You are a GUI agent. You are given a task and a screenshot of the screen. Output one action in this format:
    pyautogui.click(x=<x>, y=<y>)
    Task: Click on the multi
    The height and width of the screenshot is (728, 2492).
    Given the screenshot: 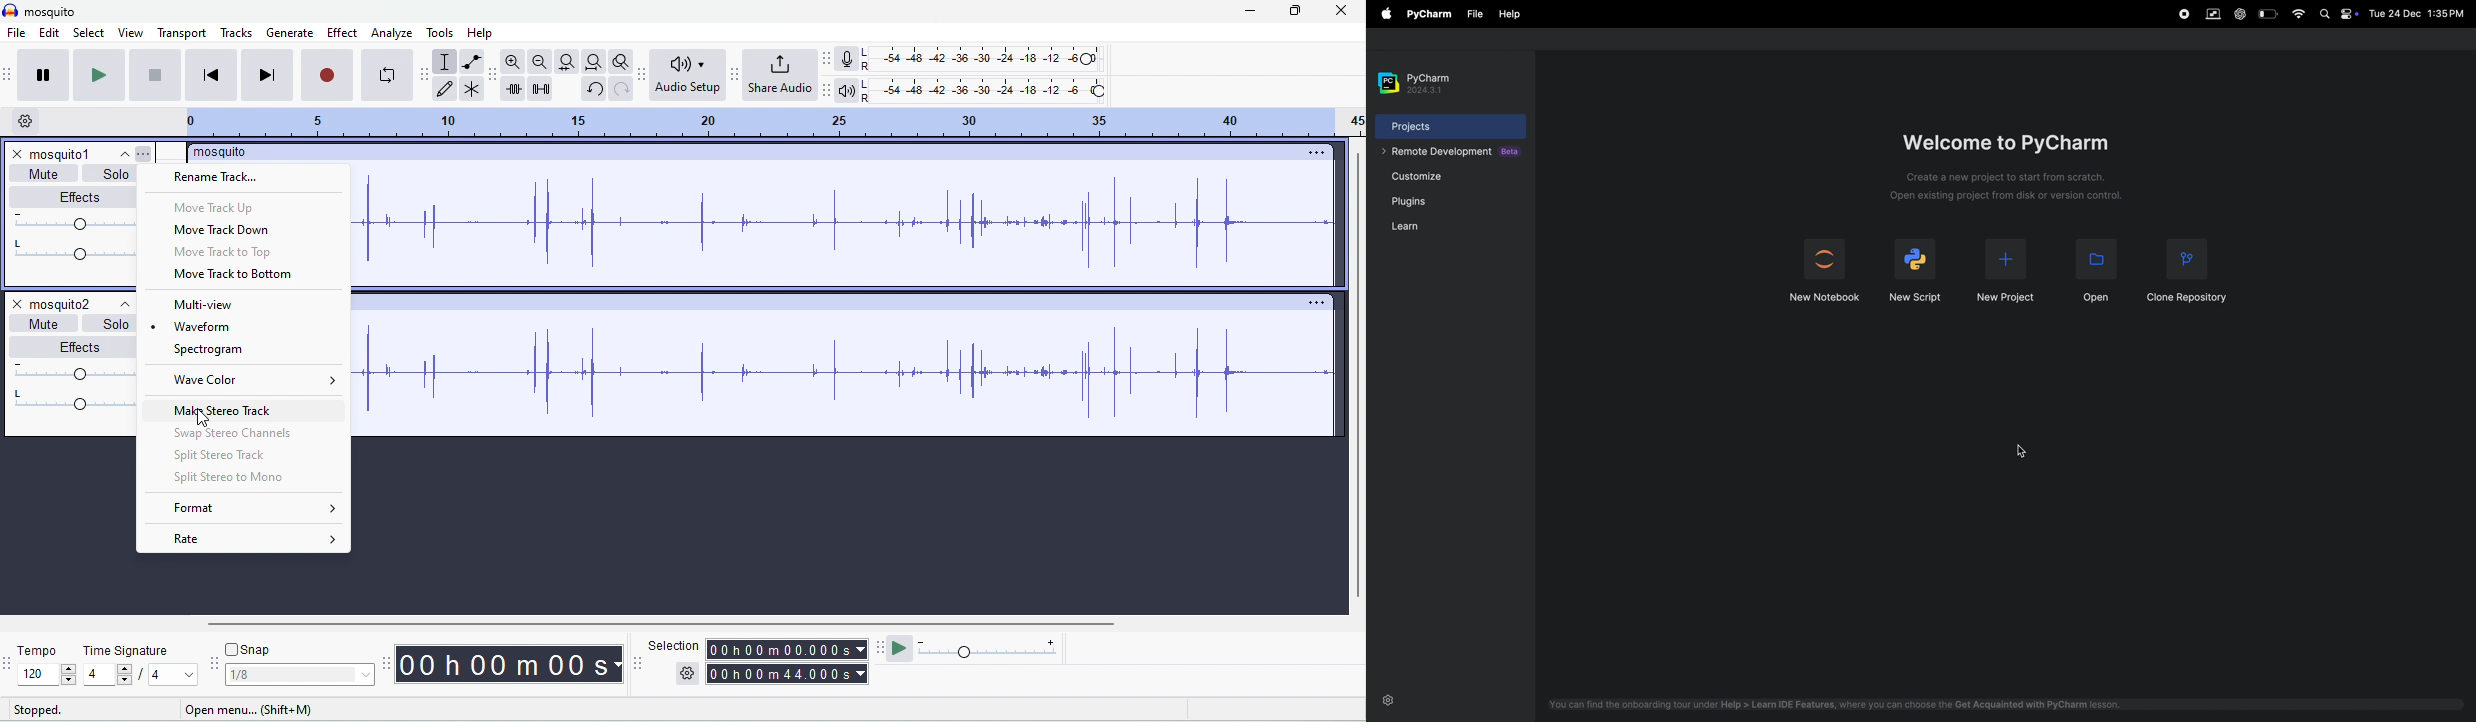 What is the action you would take?
    pyautogui.click(x=472, y=88)
    